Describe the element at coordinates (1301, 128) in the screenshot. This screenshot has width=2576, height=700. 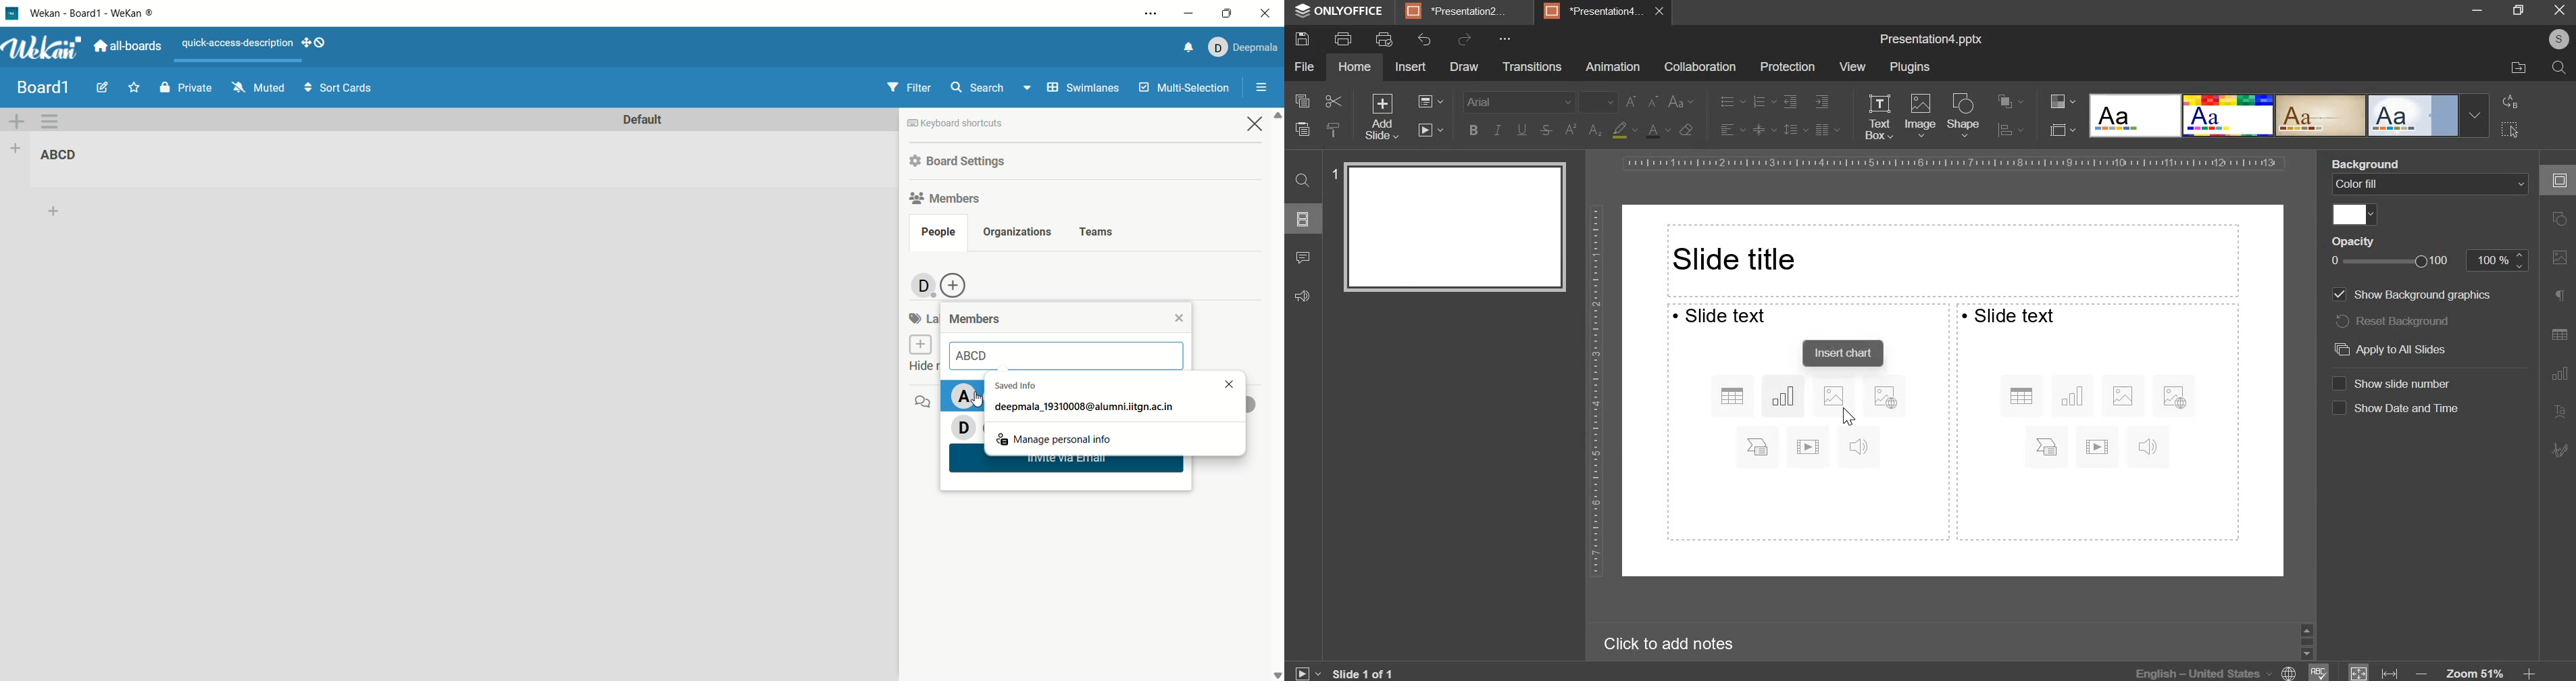
I see `paste` at that location.